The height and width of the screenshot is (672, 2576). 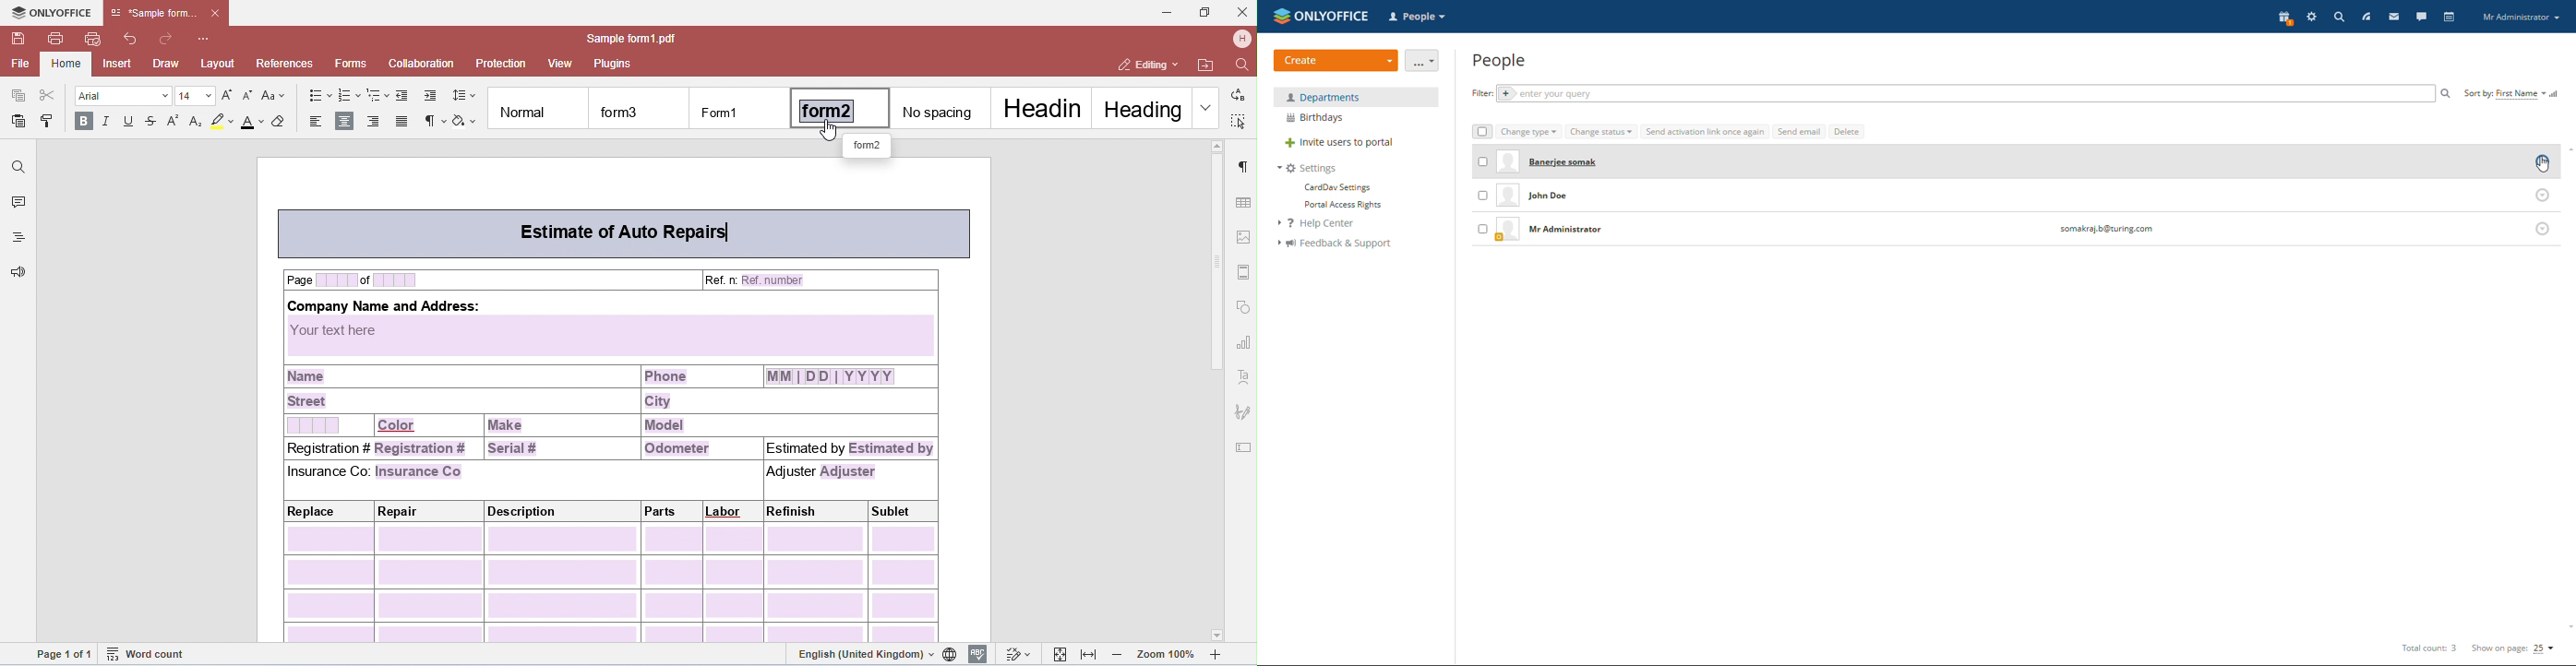 I want to click on mail, so click(x=2393, y=16).